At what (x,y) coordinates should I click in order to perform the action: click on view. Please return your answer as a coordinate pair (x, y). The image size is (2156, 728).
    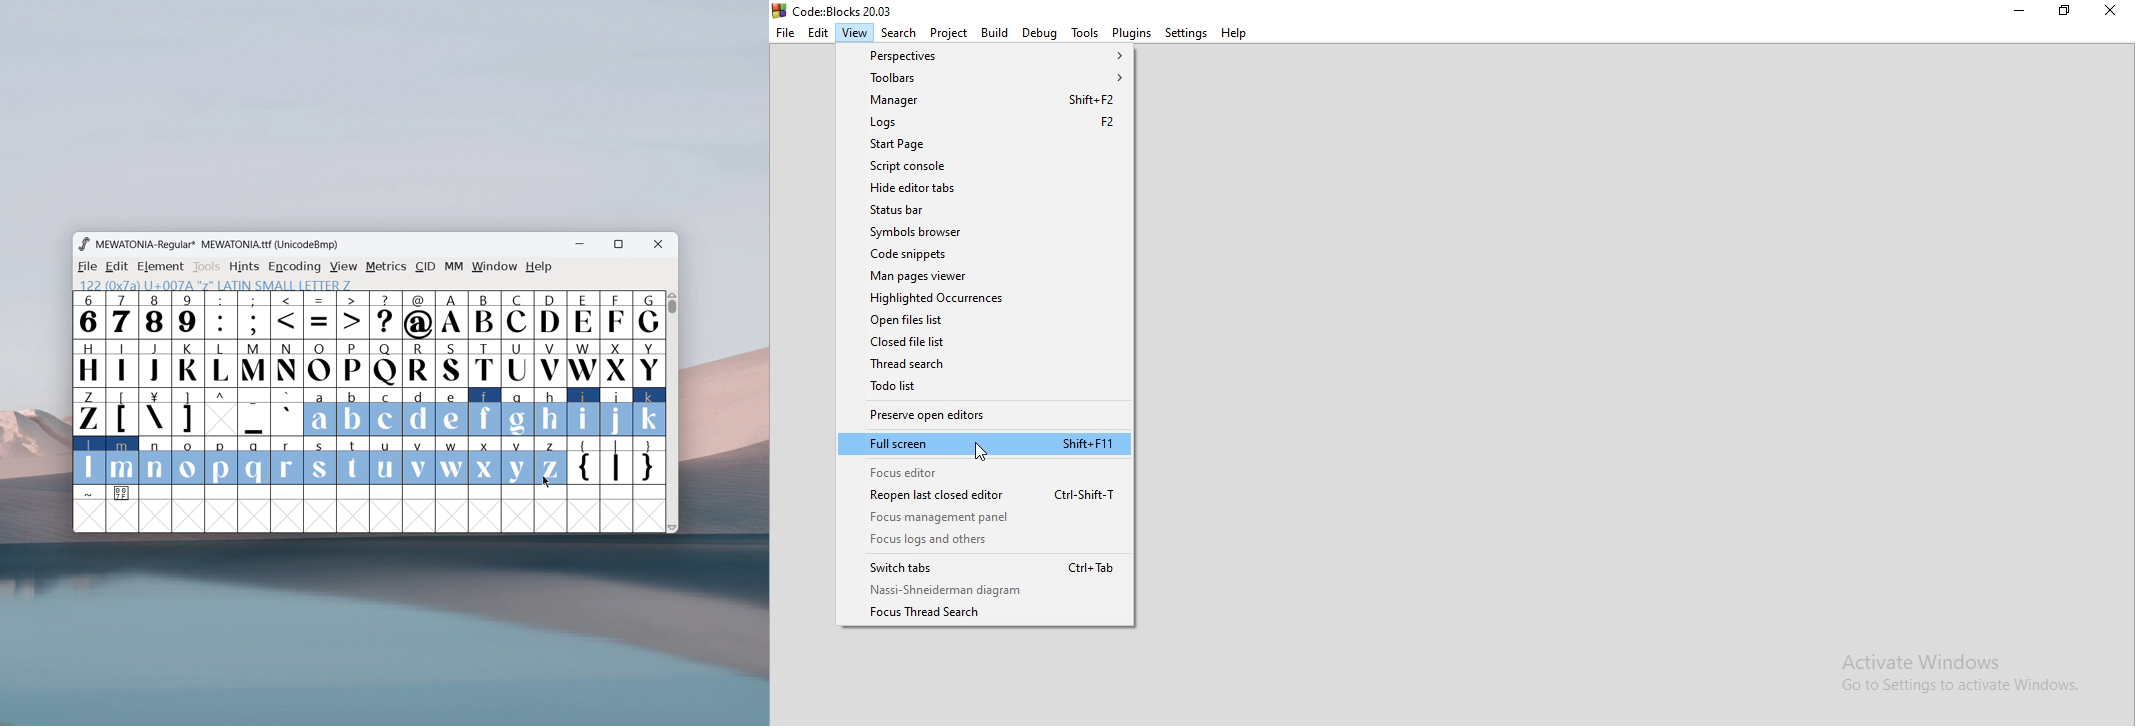
    Looking at the image, I should click on (344, 267).